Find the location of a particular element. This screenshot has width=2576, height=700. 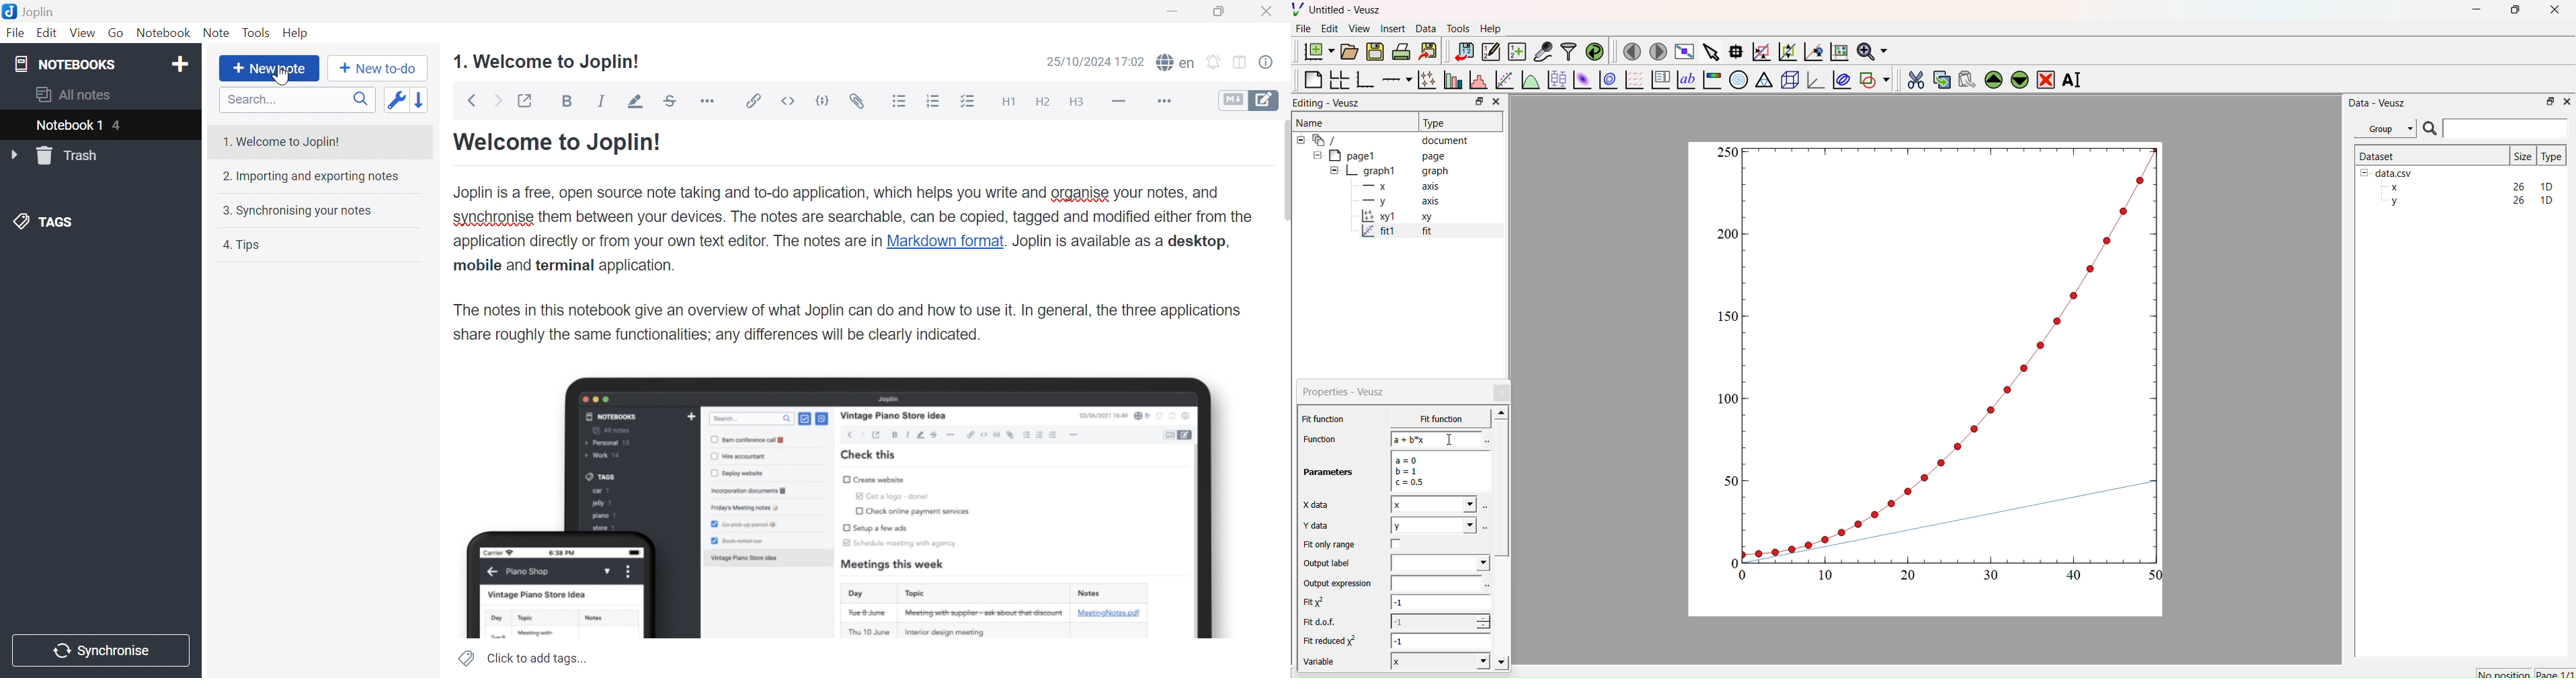

Plot a function is located at coordinates (1530, 80).